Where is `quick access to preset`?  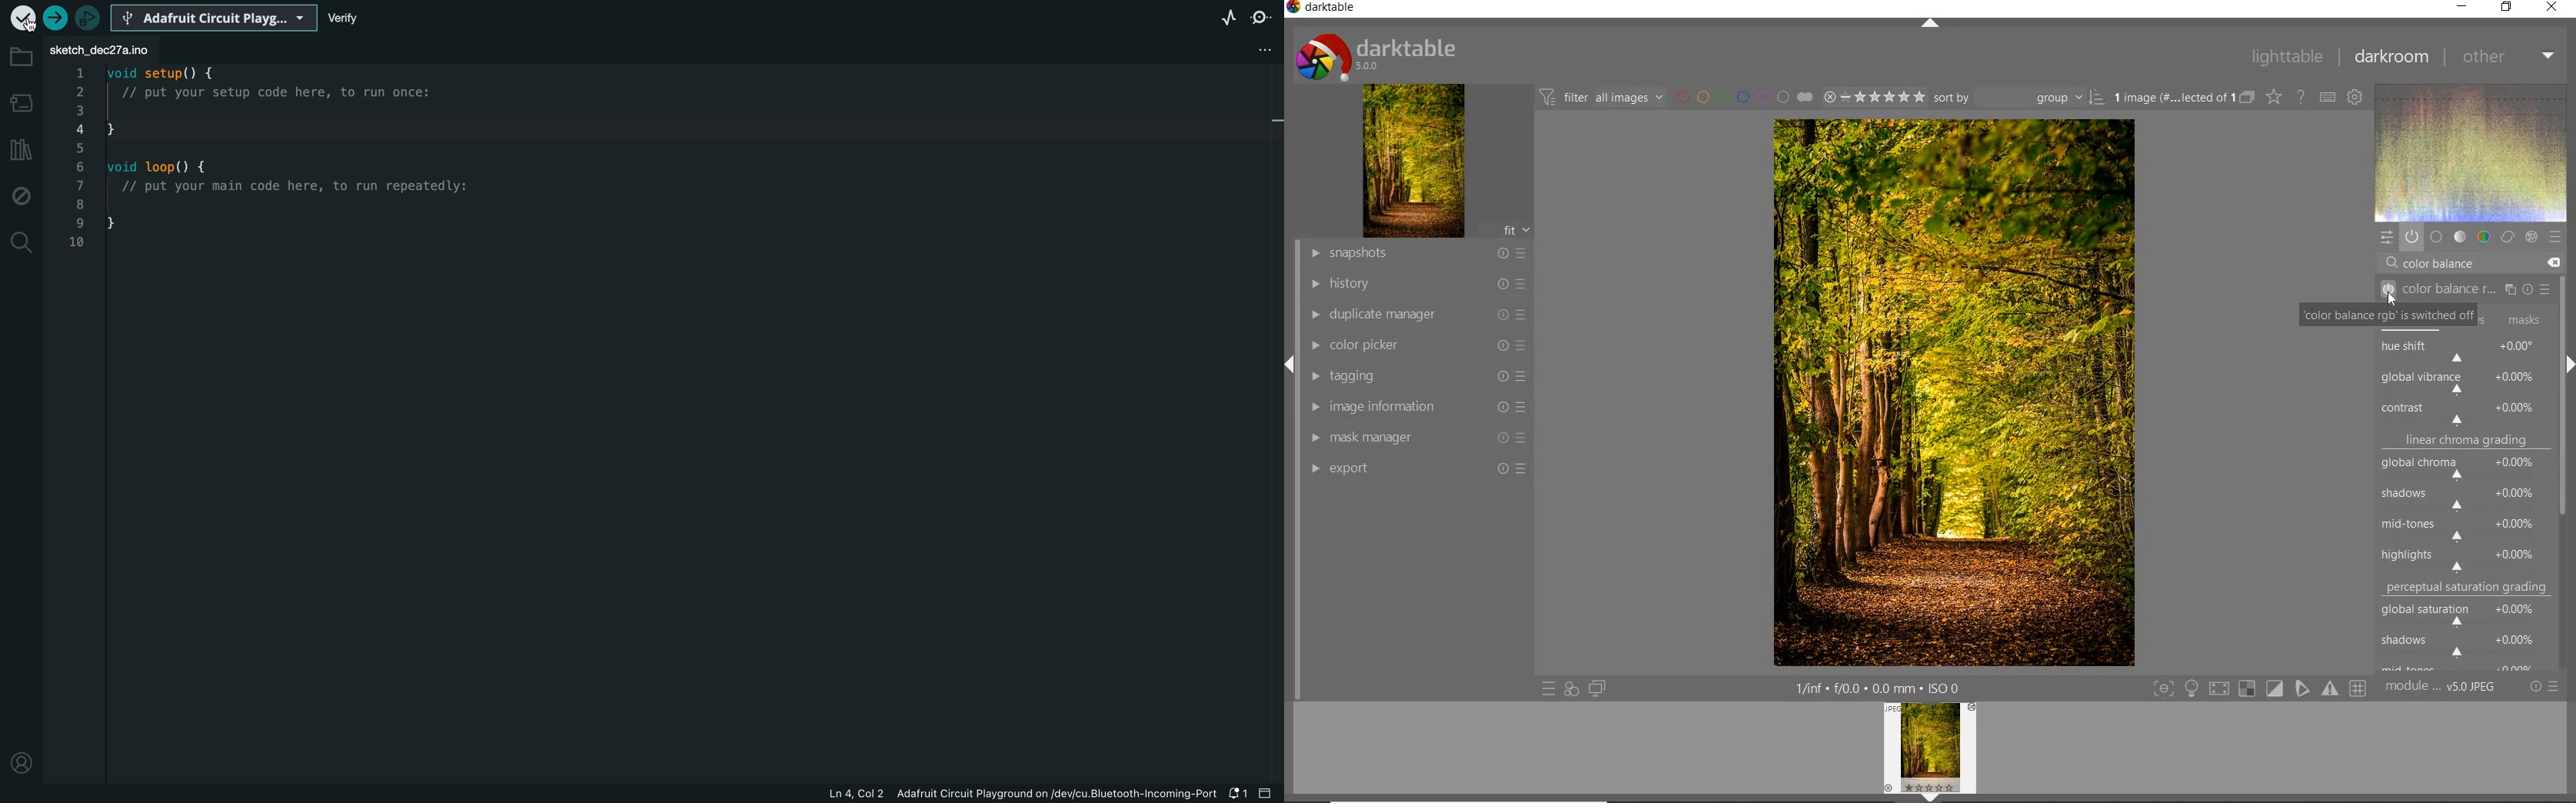 quick access to preset is located at coordinates (1548, 687).